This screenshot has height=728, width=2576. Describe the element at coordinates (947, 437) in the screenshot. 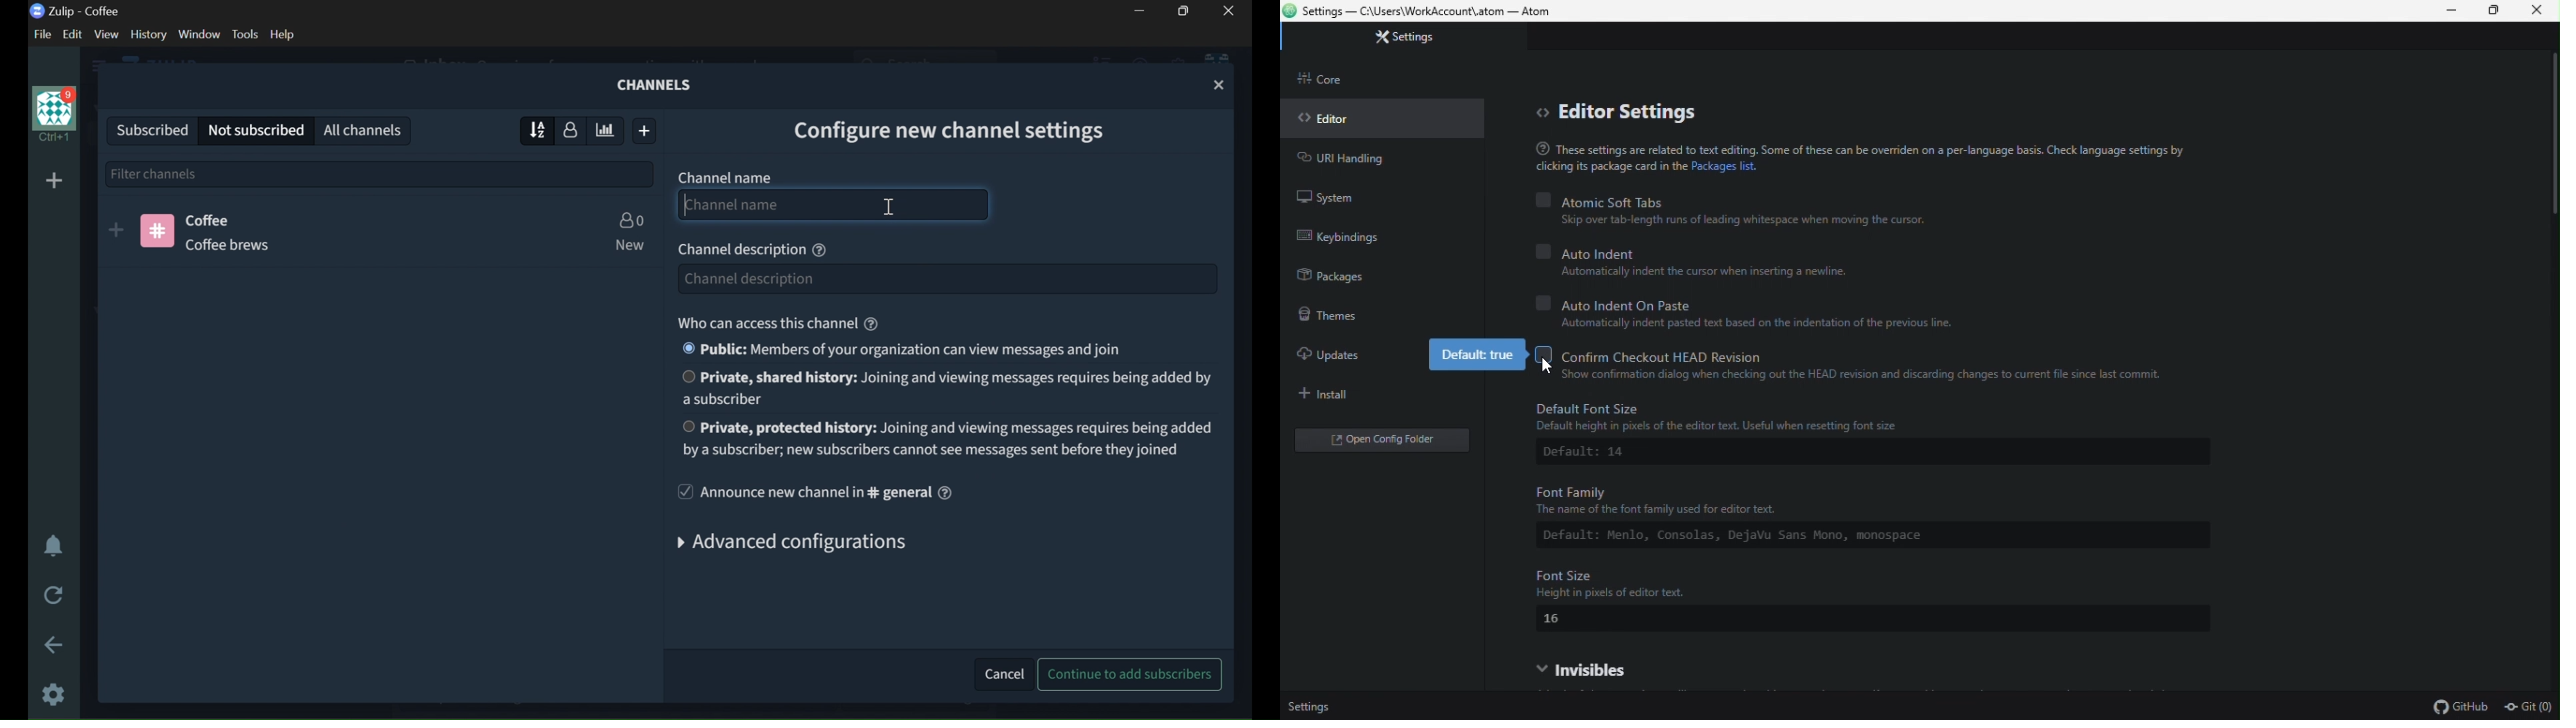

I see `Private protected history: joining and viewing messages requires being entered by a subscriber new subscribers cannot see messages sent before they joined` at that location.